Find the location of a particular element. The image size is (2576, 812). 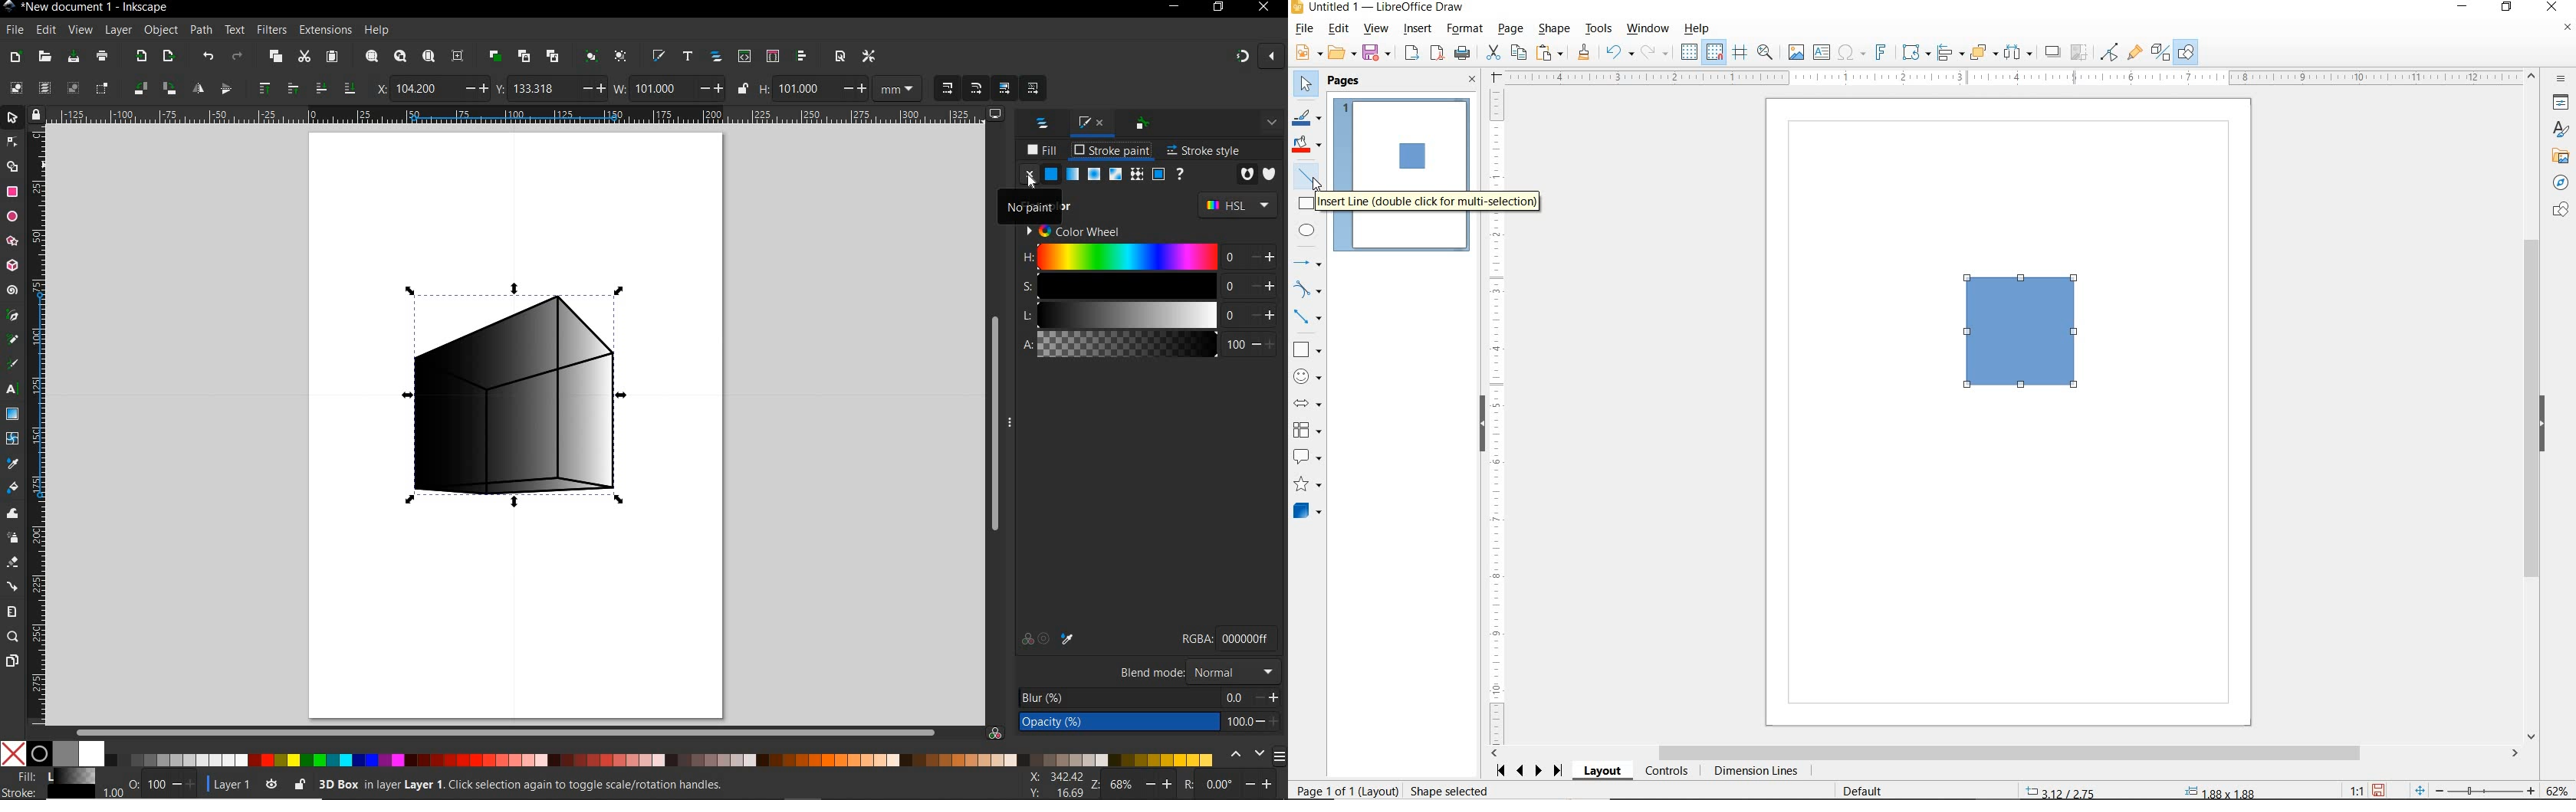

CALLOUT SHAPES is located at coordinates (1308, 457).